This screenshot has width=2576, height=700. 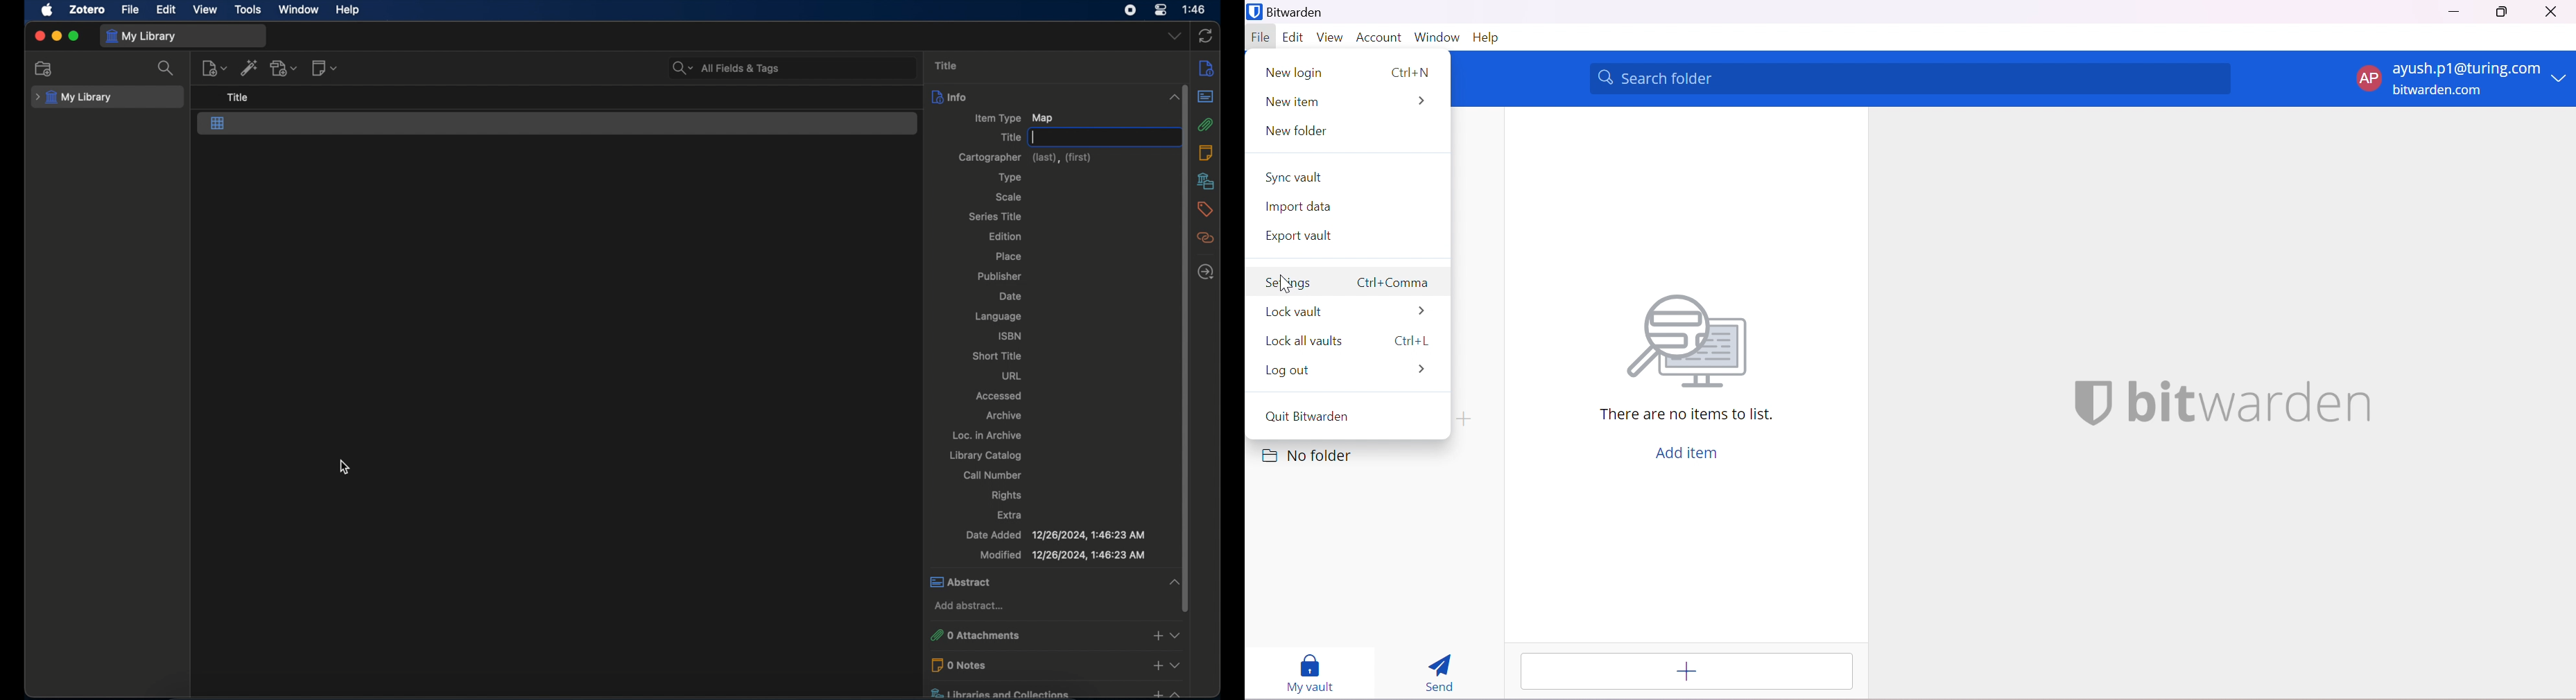 What do you see at coordinates (1010, 297) in the screenshot?
I see `date` at bounding box center [1010, 297].